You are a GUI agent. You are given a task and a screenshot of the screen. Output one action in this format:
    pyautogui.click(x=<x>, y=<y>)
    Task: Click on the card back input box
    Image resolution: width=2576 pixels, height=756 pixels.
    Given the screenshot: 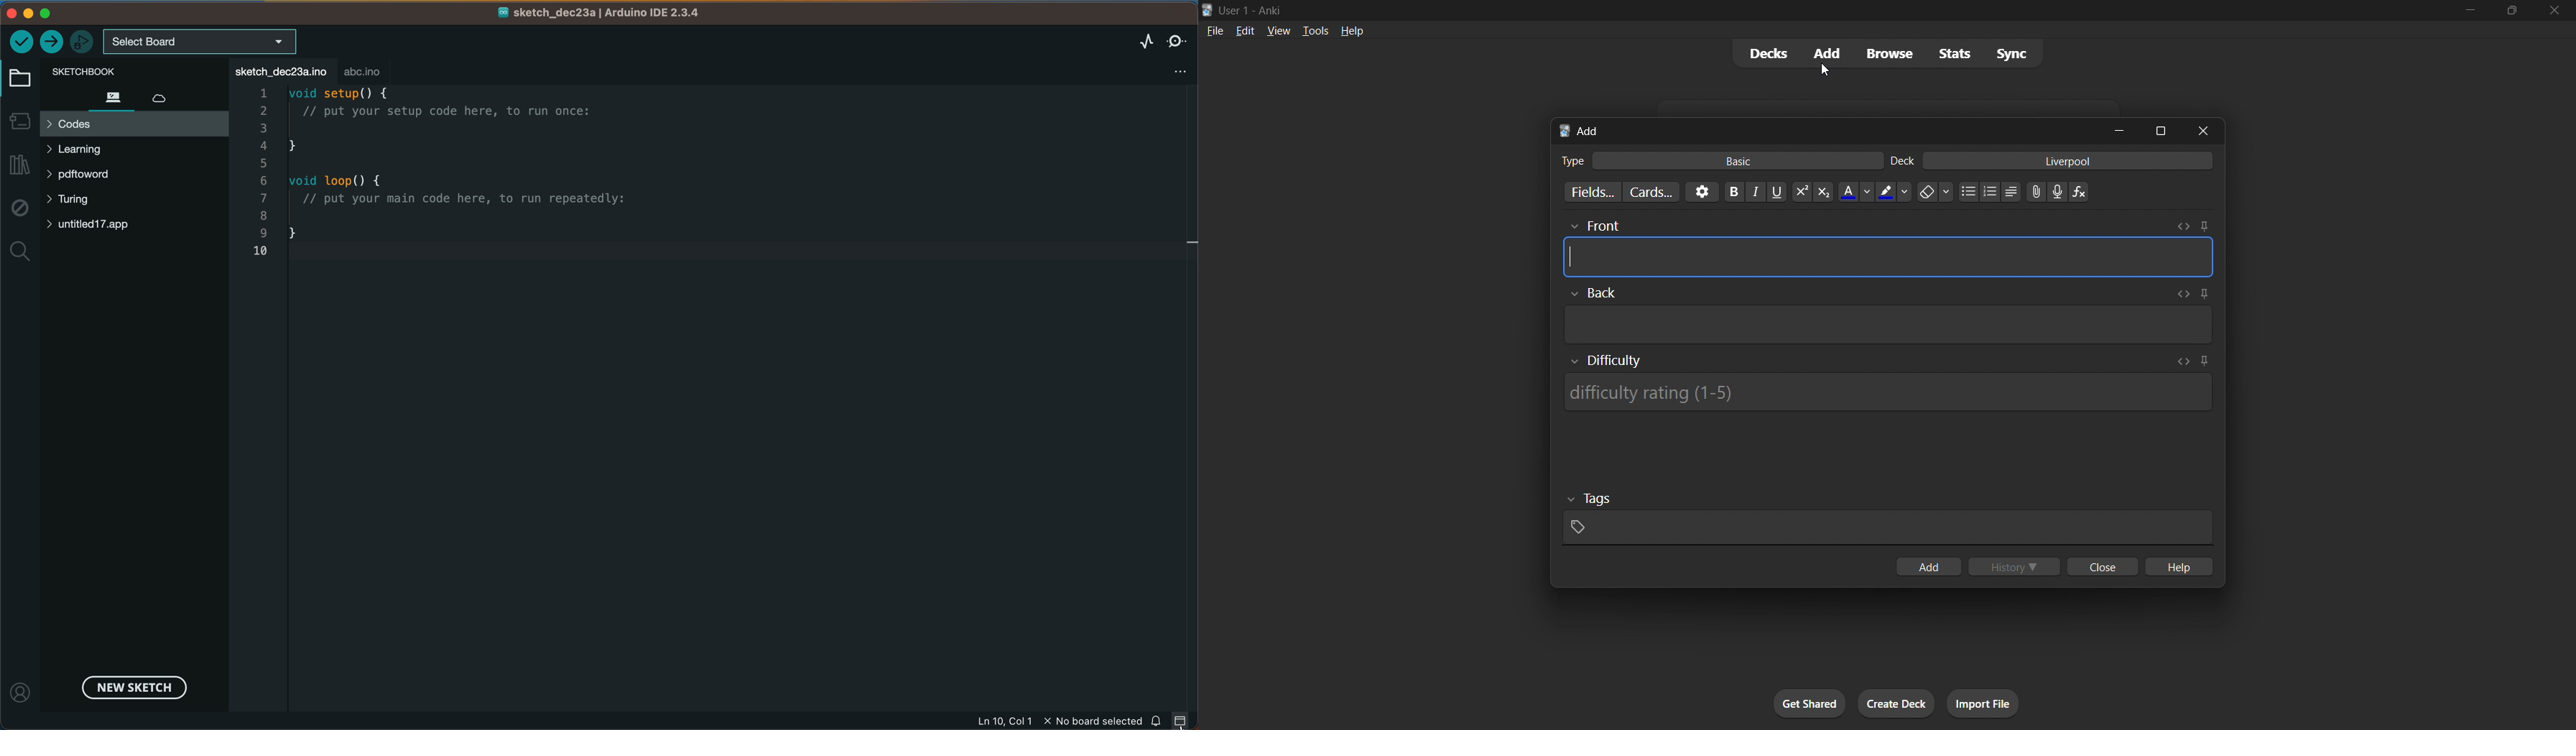 What is the action you would take?
    pyautogui.click(x=1889, y=313)
    